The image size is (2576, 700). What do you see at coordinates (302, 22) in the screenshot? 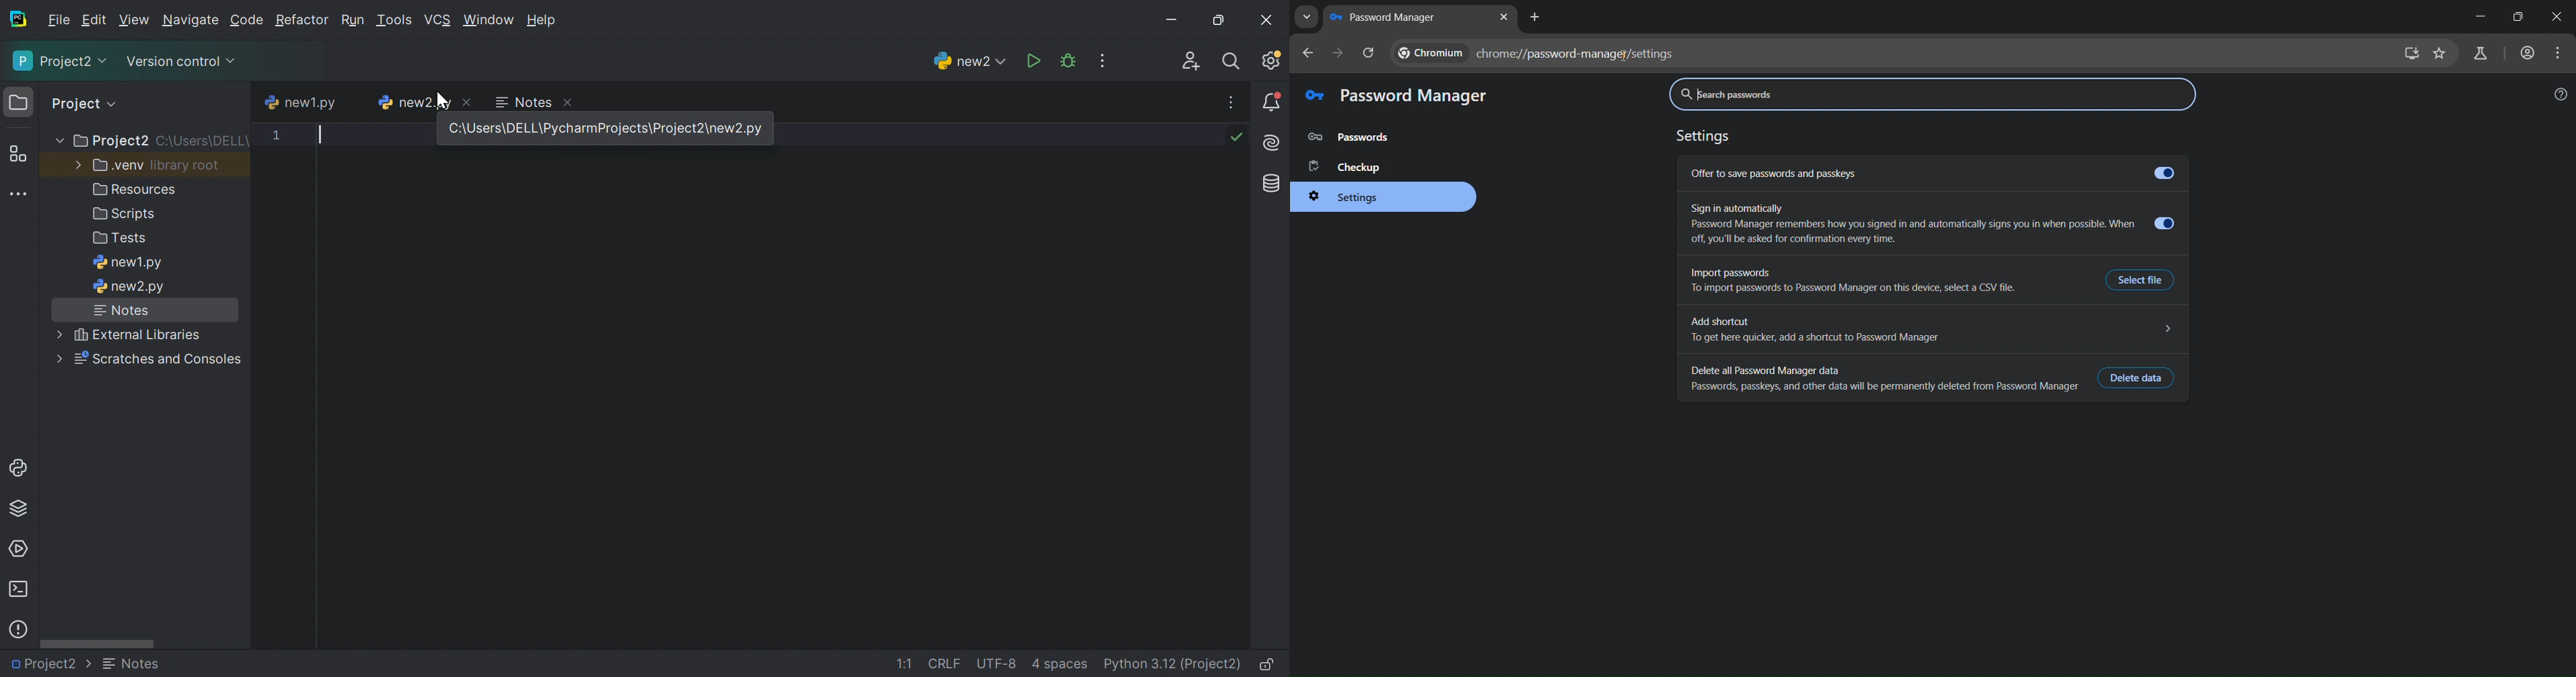
I see `Refactor` at bounding box center [302, 22].